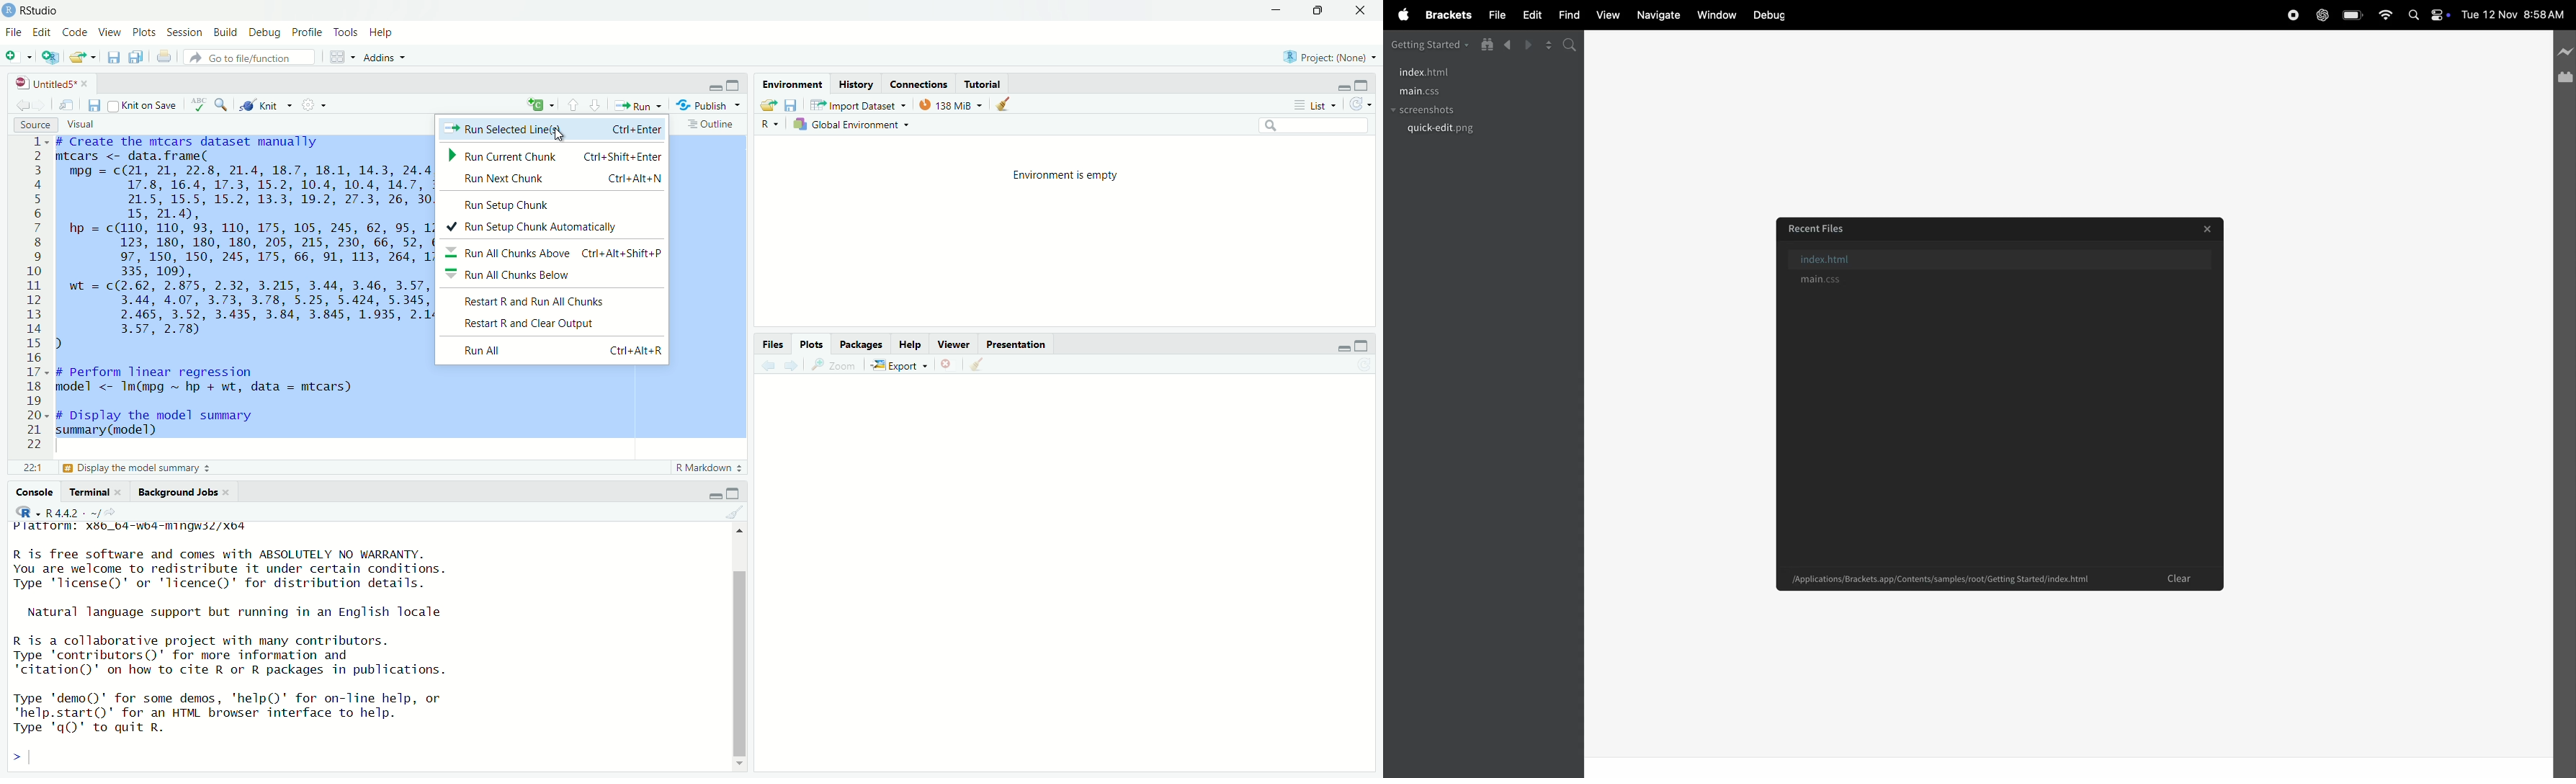 The height and width of the screenshot is (784, 2576). What do you see at coordinates (792, 85) in the screenshot?
I see `Environment` at bounding box center [792, 85].